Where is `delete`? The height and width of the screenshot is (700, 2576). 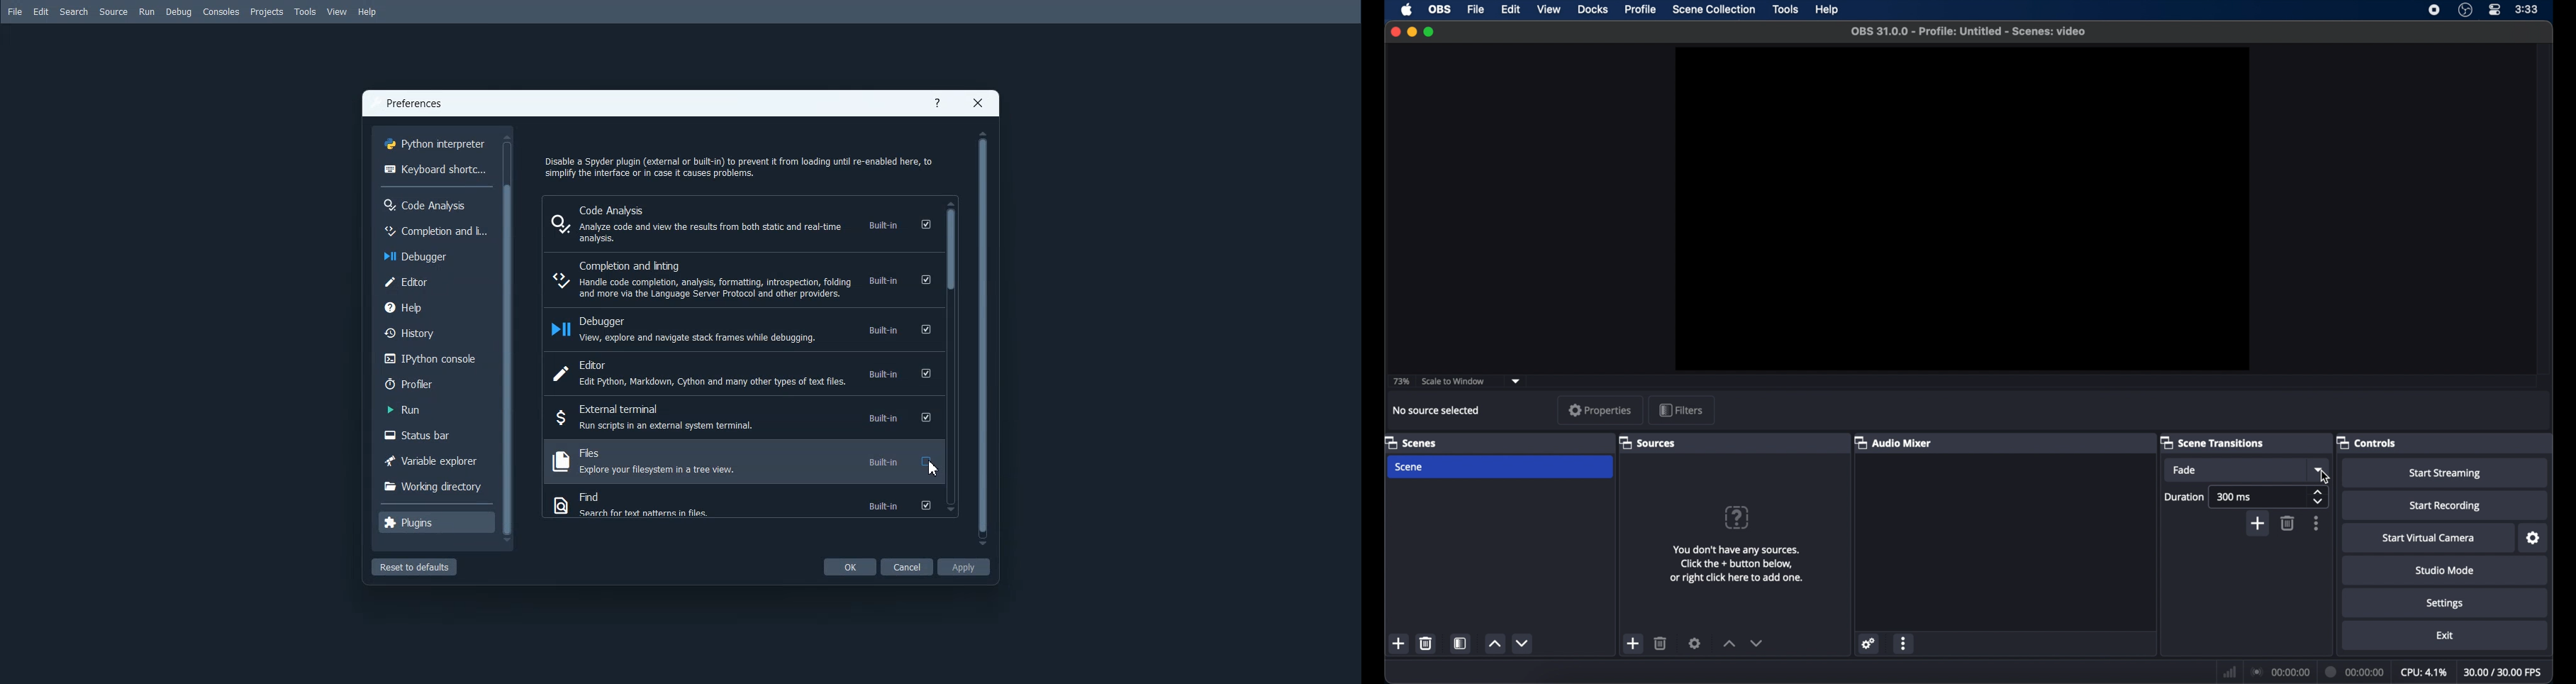 delete is located at coordinates (2288, 523).